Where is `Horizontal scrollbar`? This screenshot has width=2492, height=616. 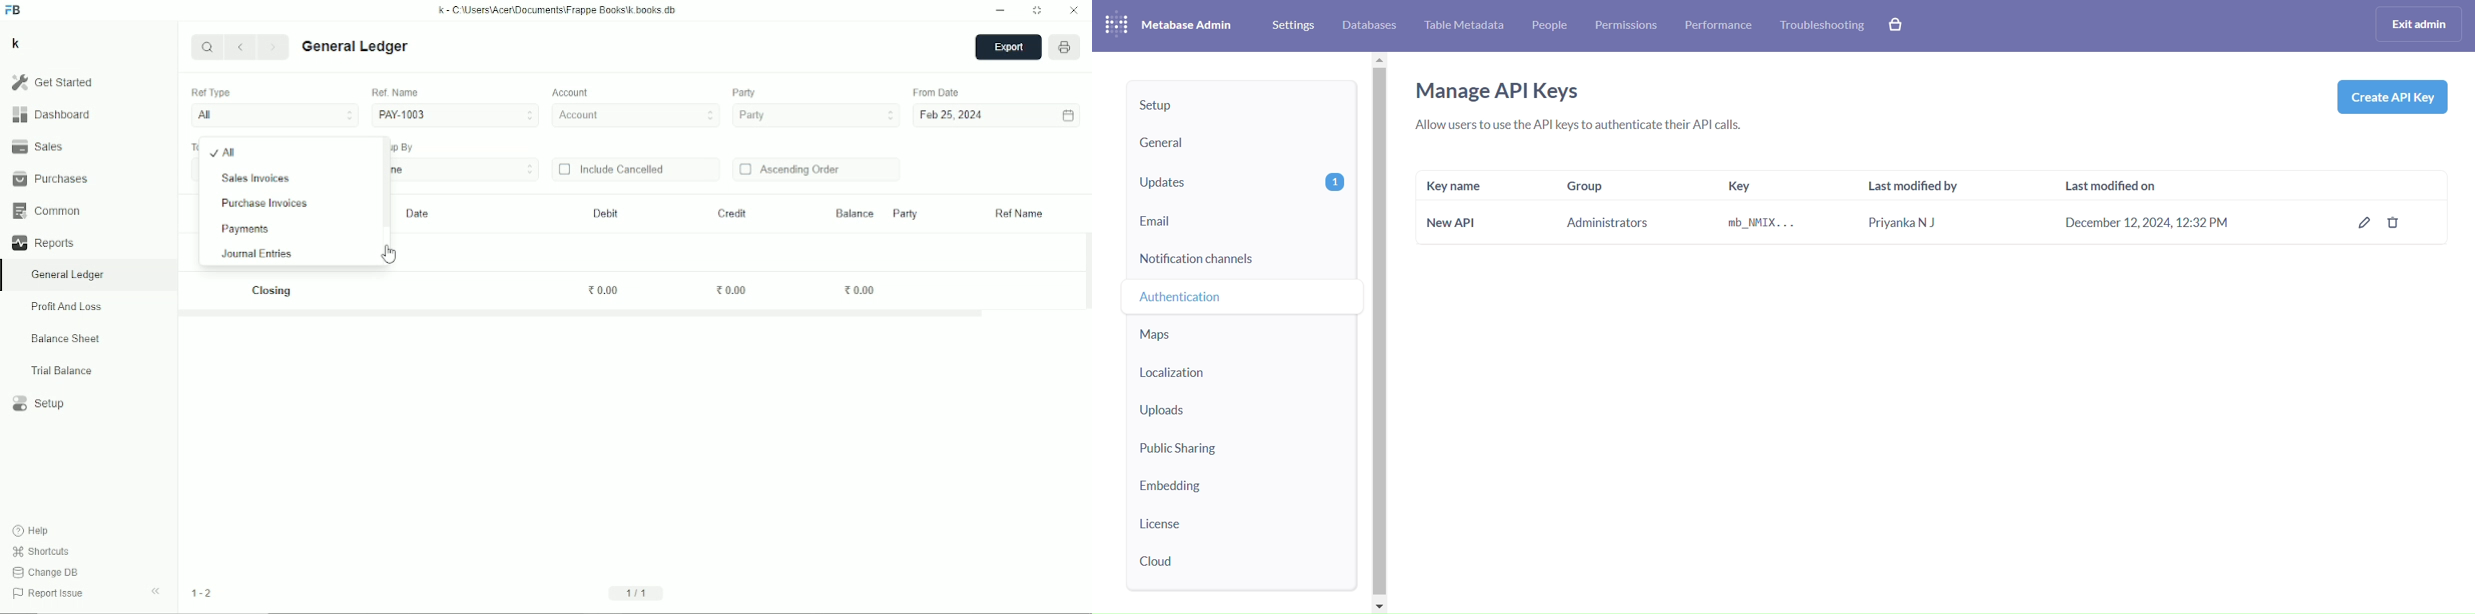
Horizontal scrollbar is located at coordinates (582, 314).